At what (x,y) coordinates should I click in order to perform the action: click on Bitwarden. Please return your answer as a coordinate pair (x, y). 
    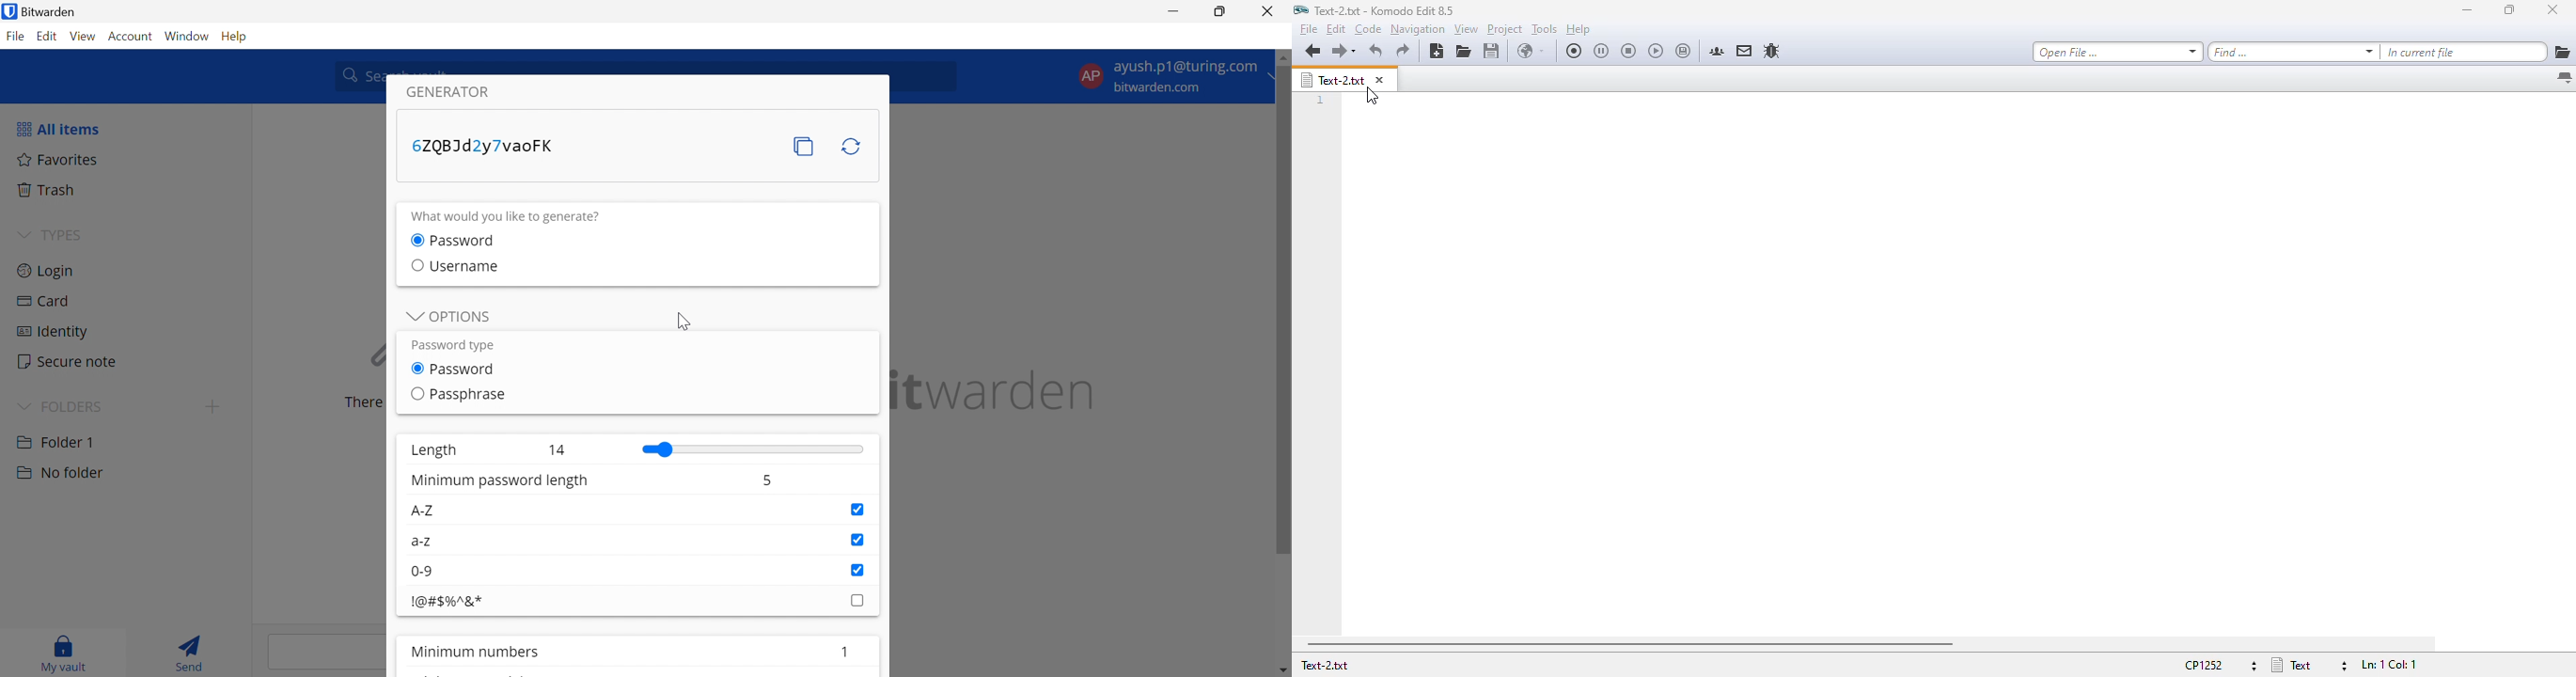
    Looking at the image, I should click on (42, 11).